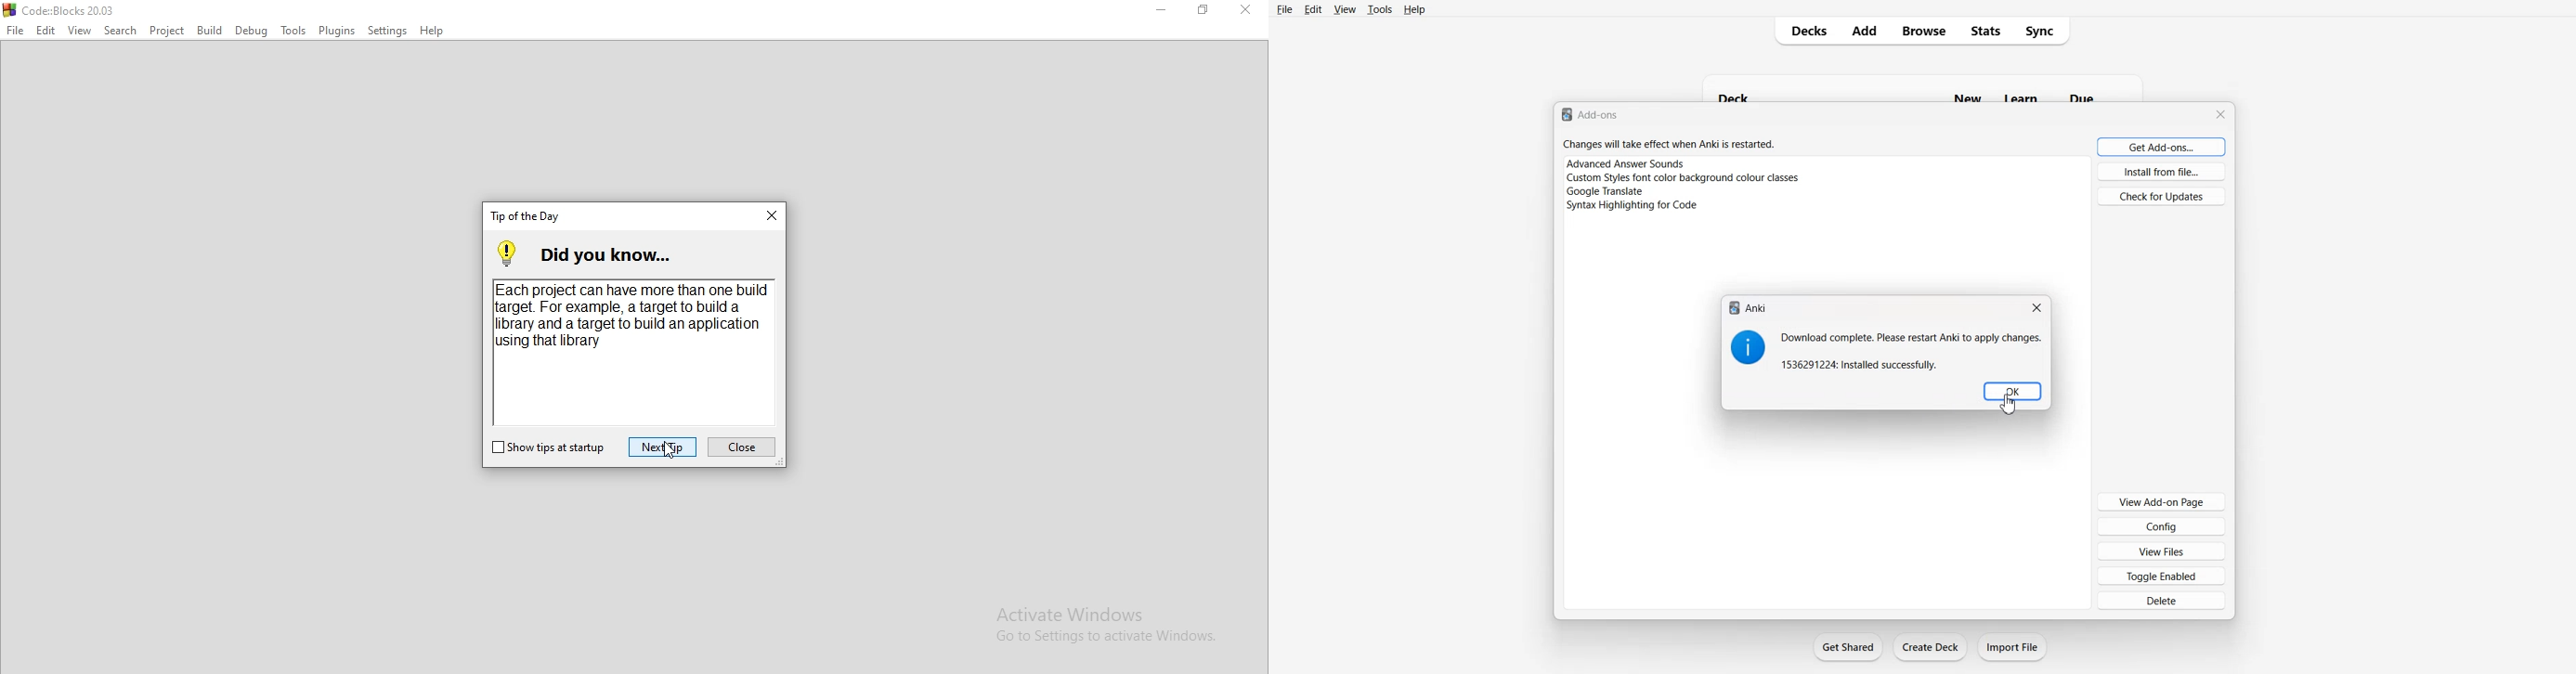 The image size is (2576, 700). Describe the element at coordinates (164, 31) in the screenshot. I see `project` at that location.